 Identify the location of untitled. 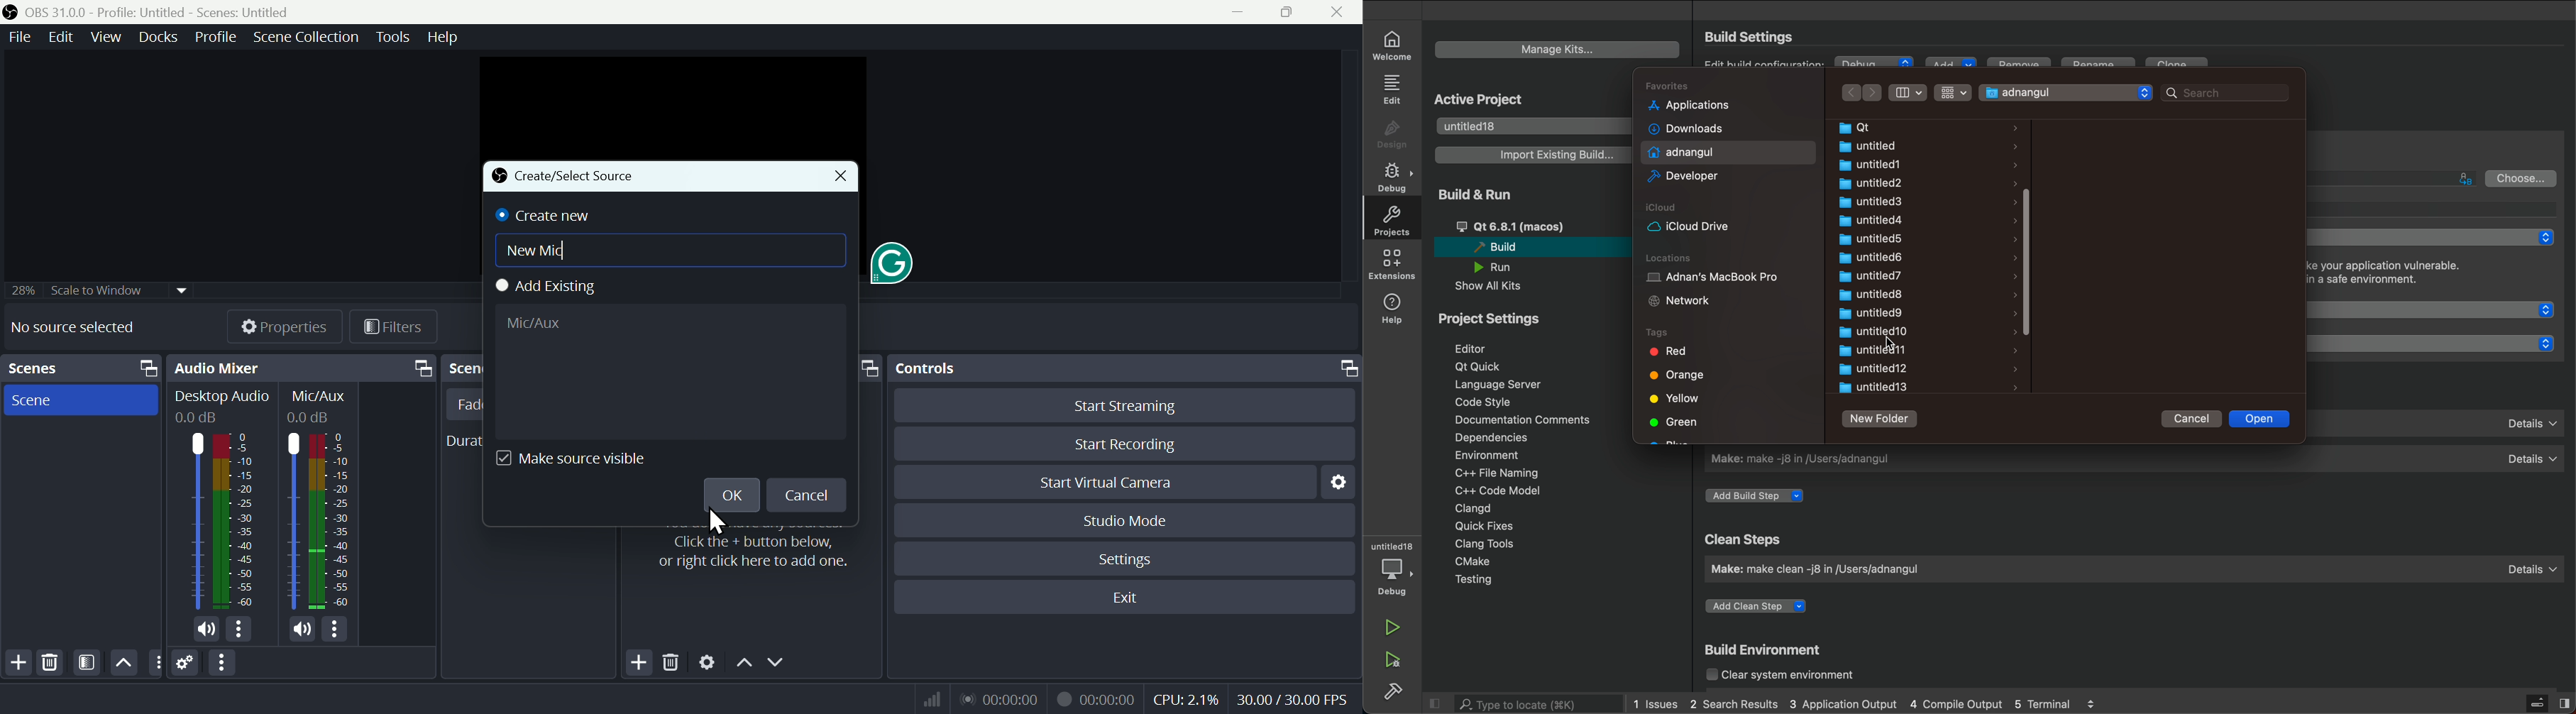
(1392, 542).